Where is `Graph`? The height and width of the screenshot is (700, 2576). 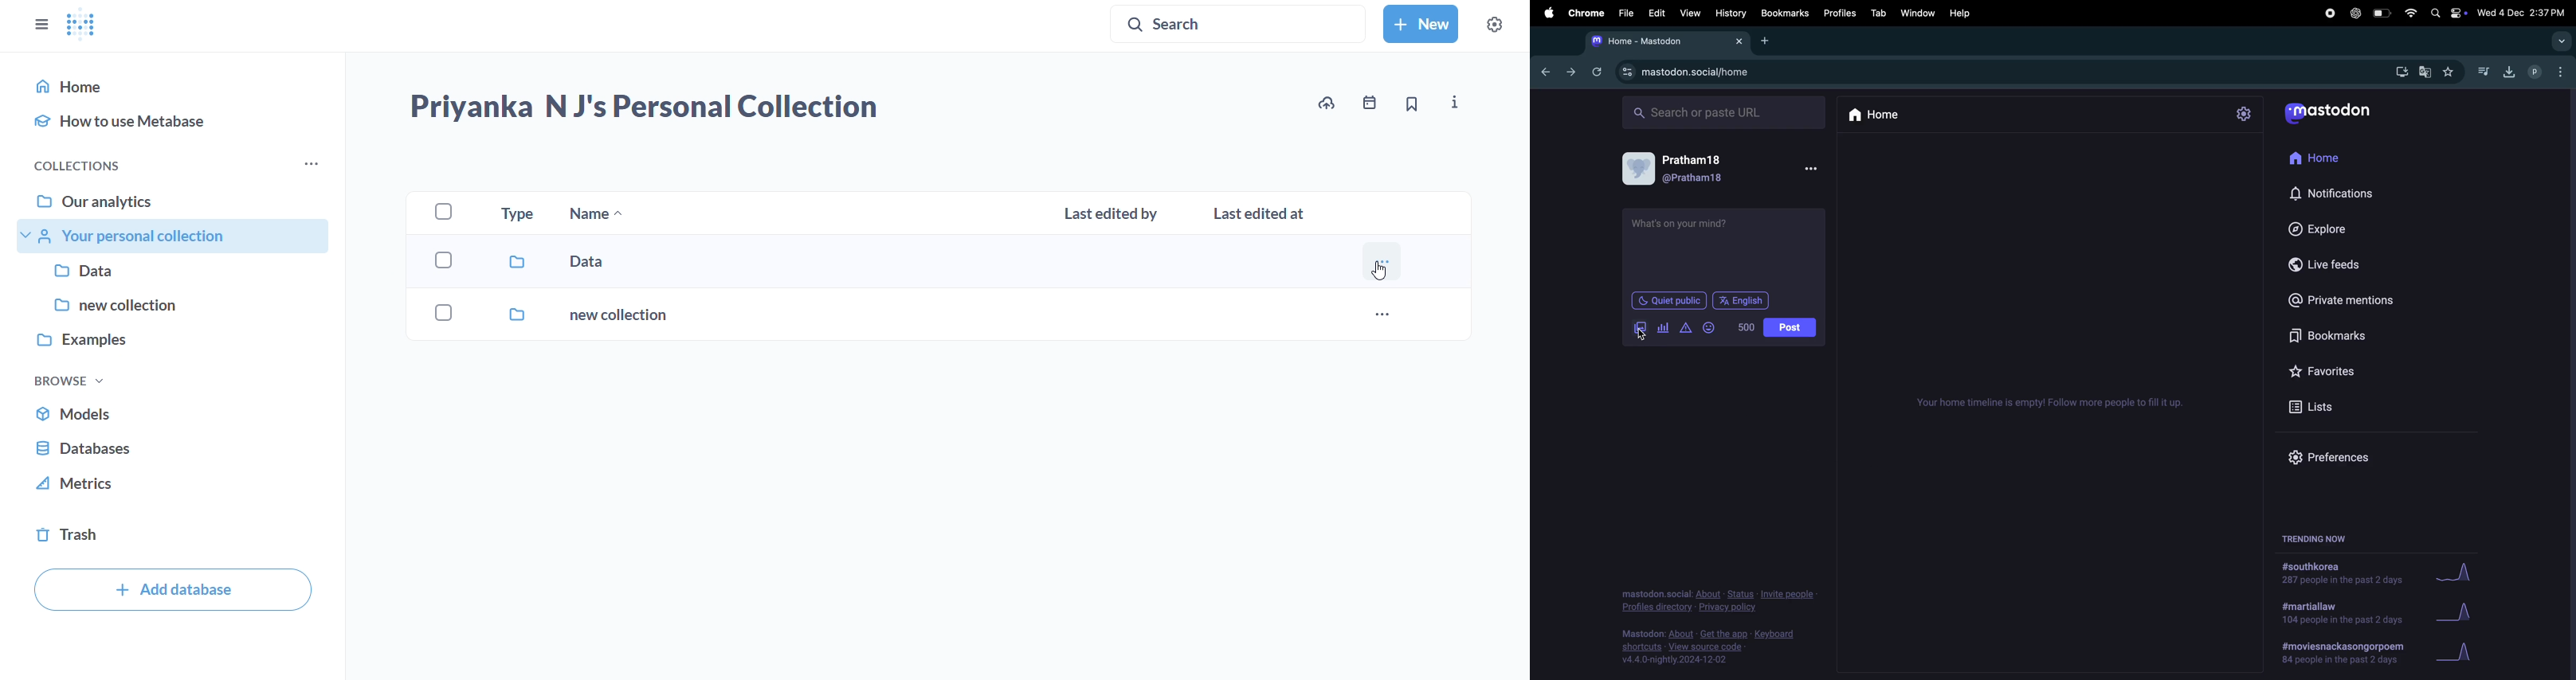 Graph is located at coordinates (2458, 653).